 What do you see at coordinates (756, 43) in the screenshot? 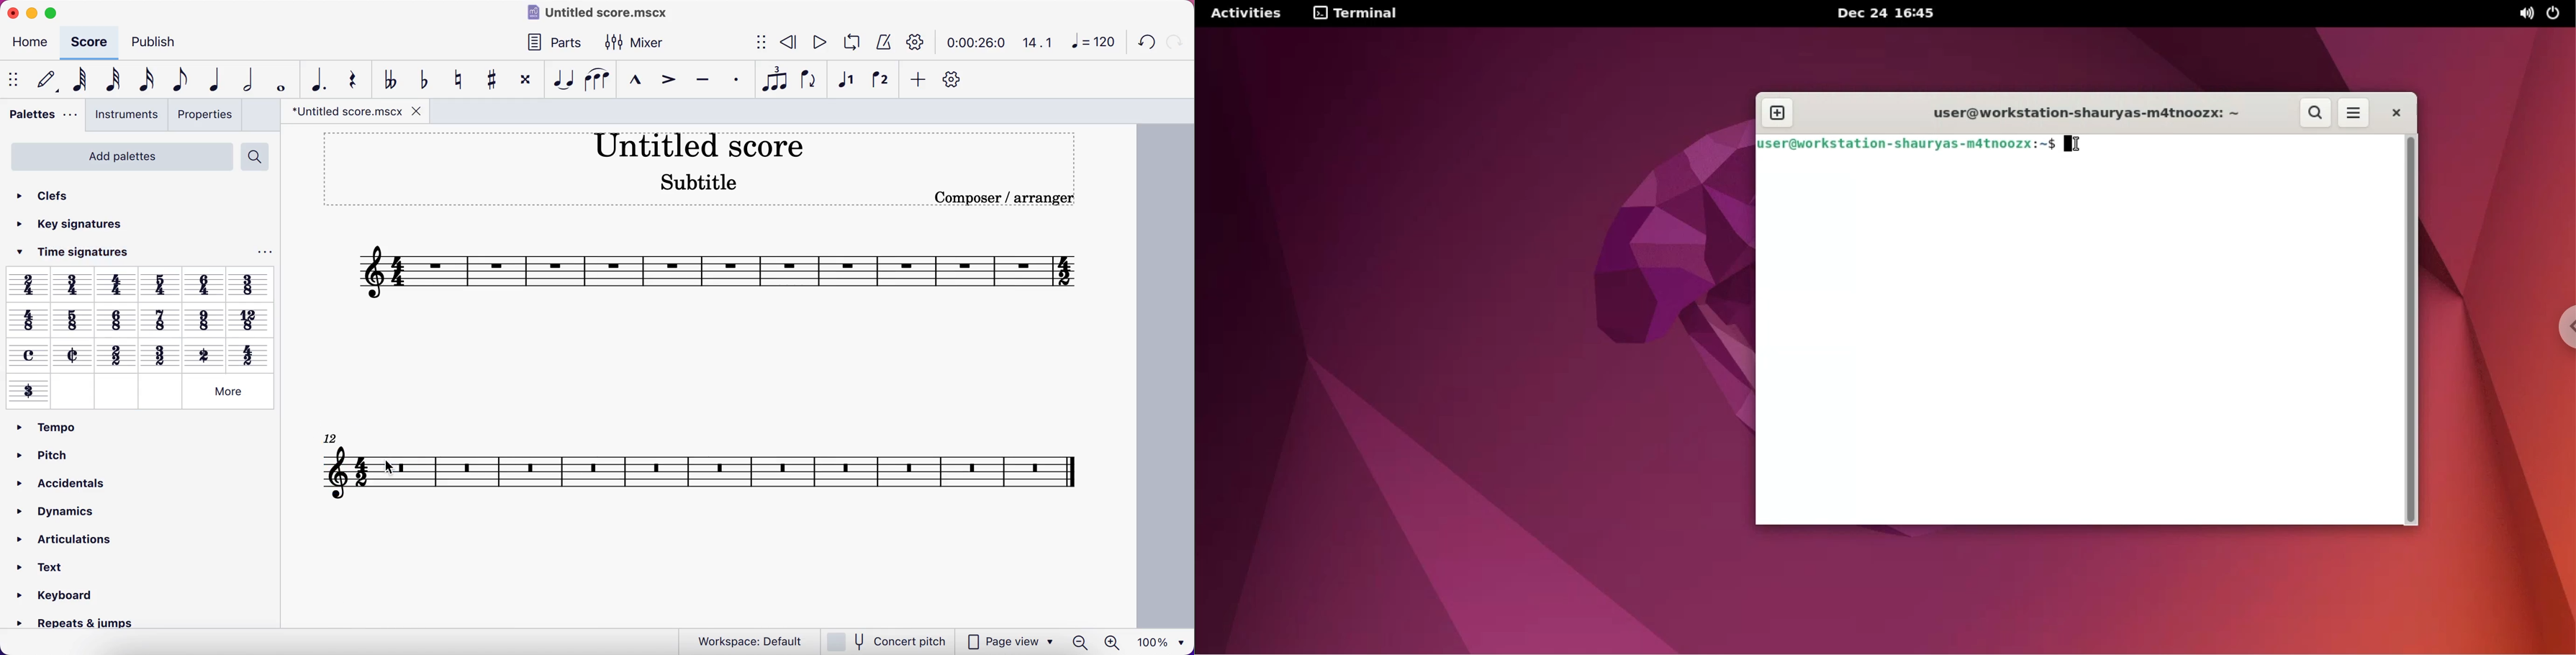
I see `show/hide` at bounding box center [756, 43].